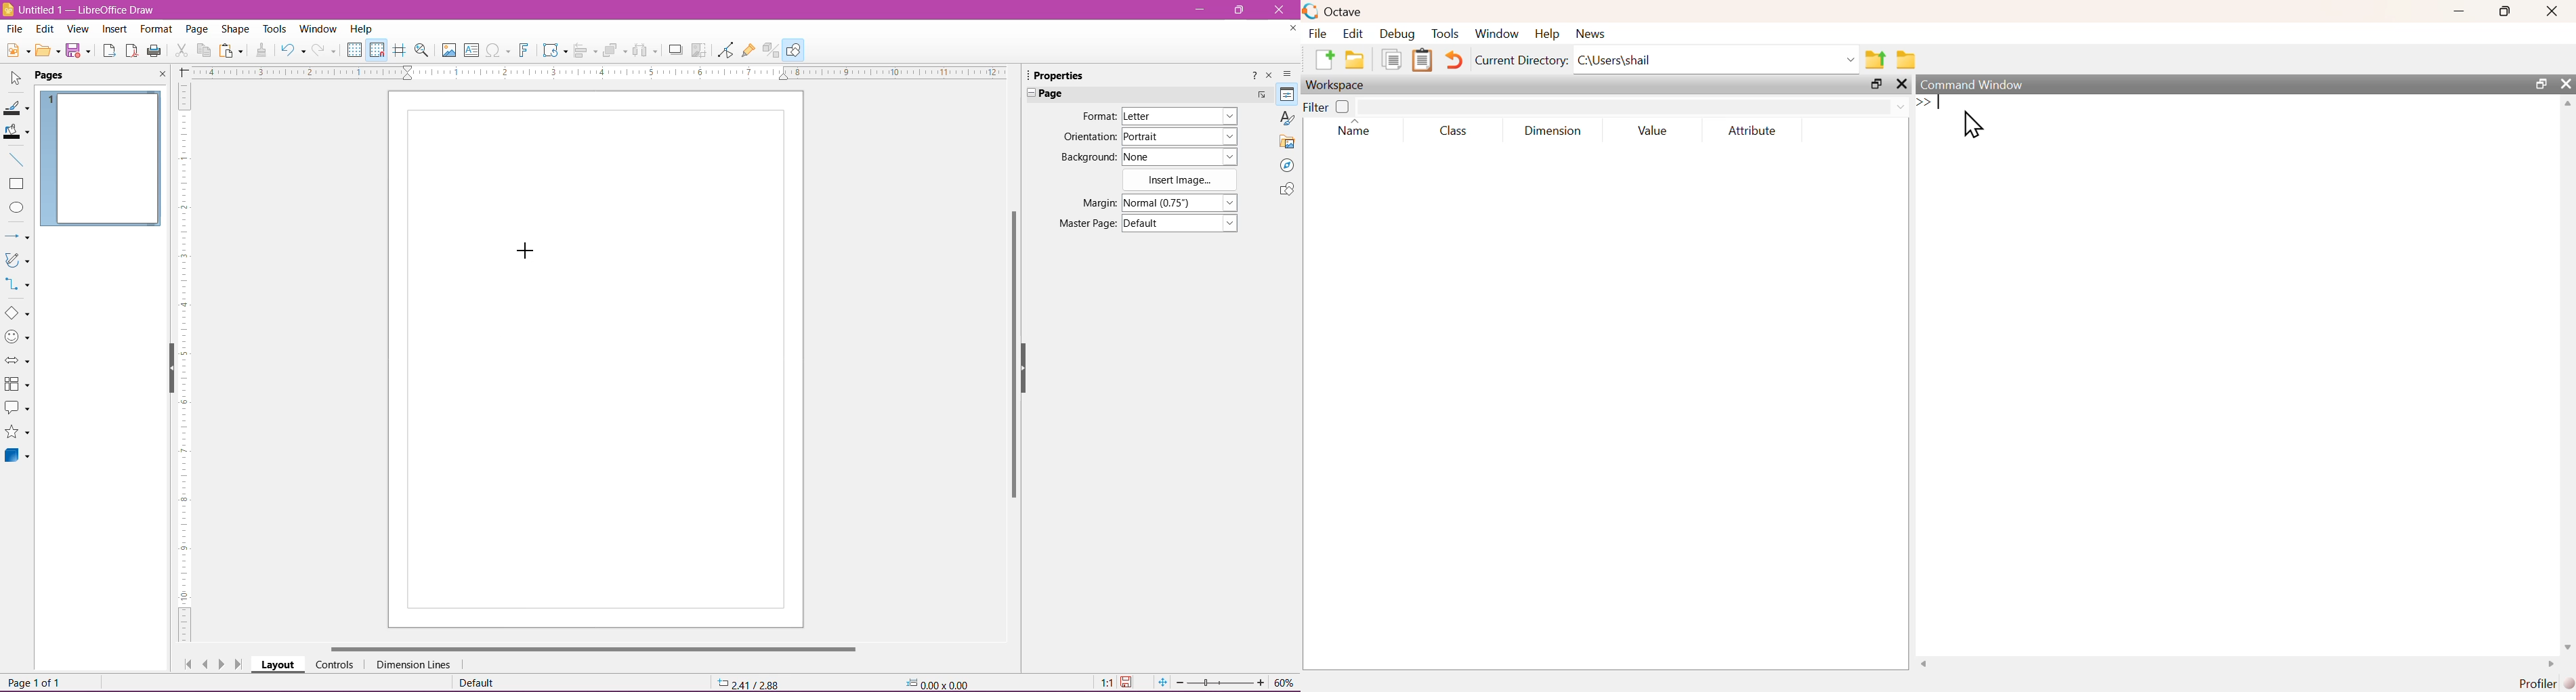  Describe the element at coordinates (79, 51) in the screenshot. I see `Save` at that location.